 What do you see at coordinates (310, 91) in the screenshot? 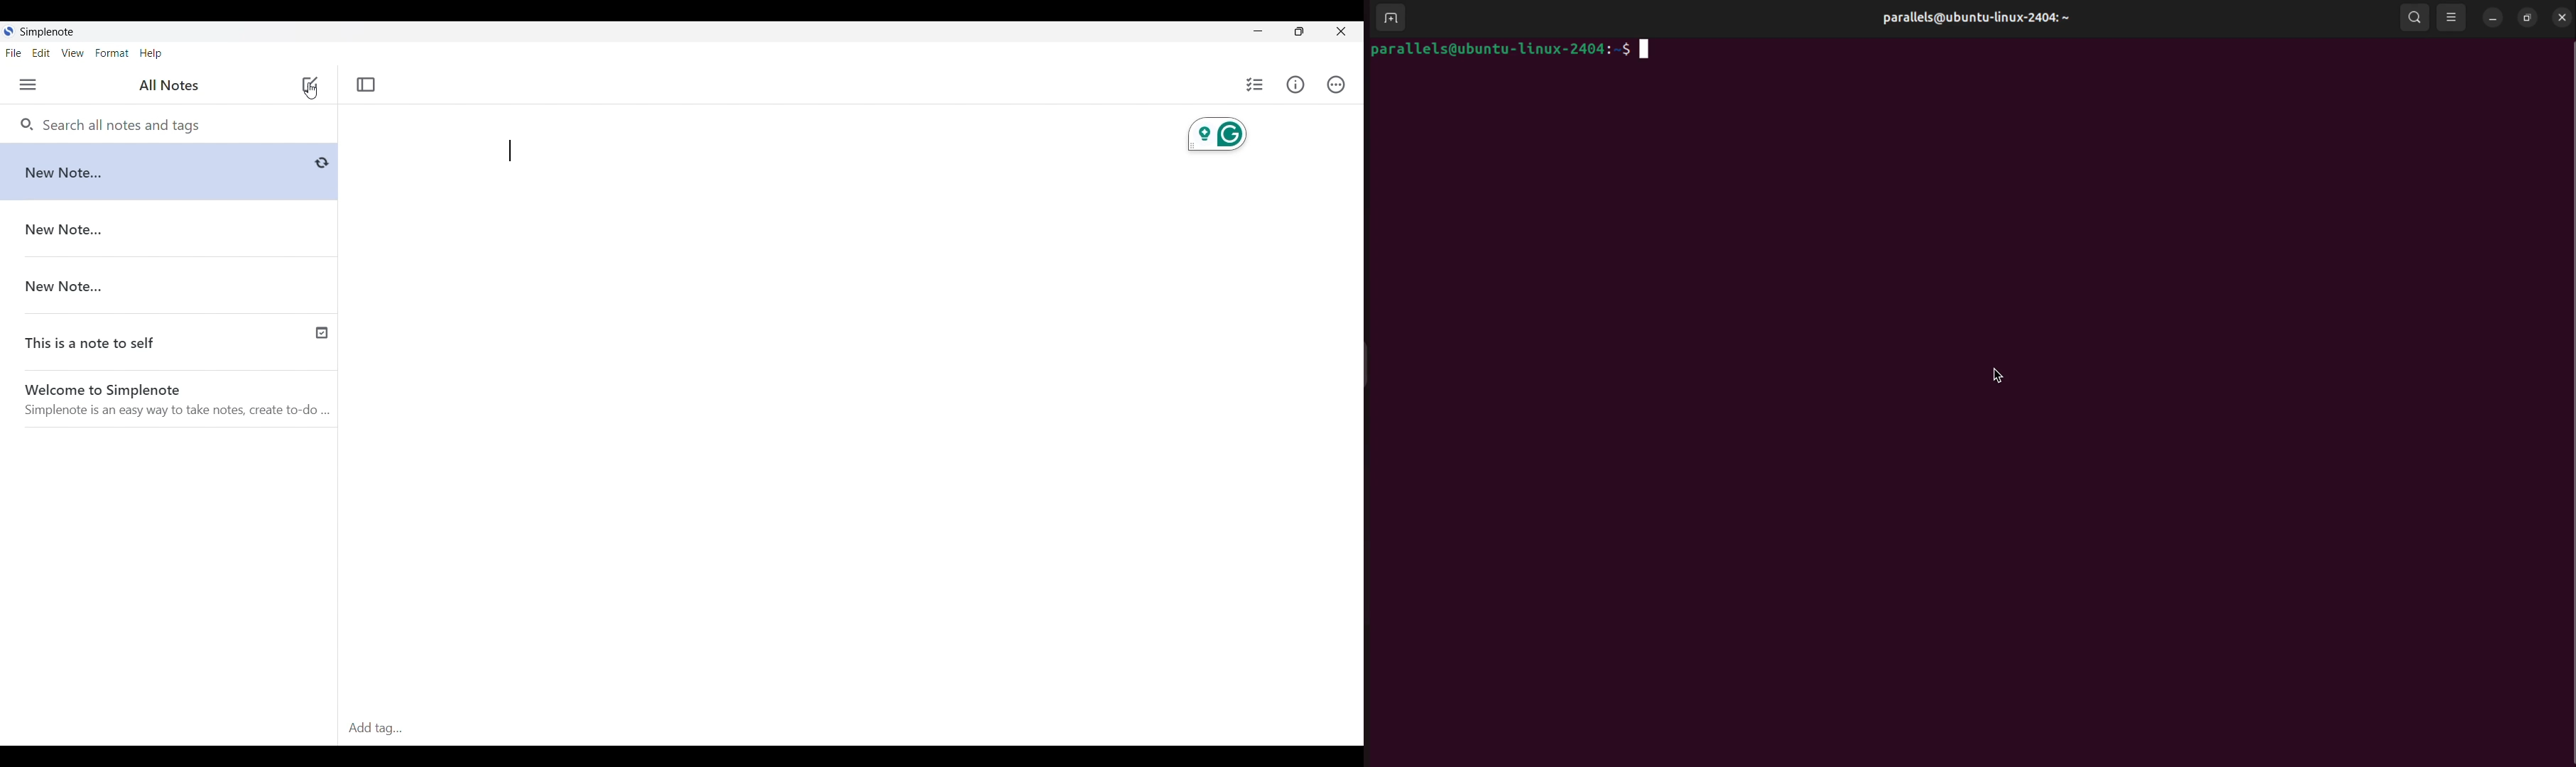
I see `Cursor position unchanged` at bounding box center [310, 91].